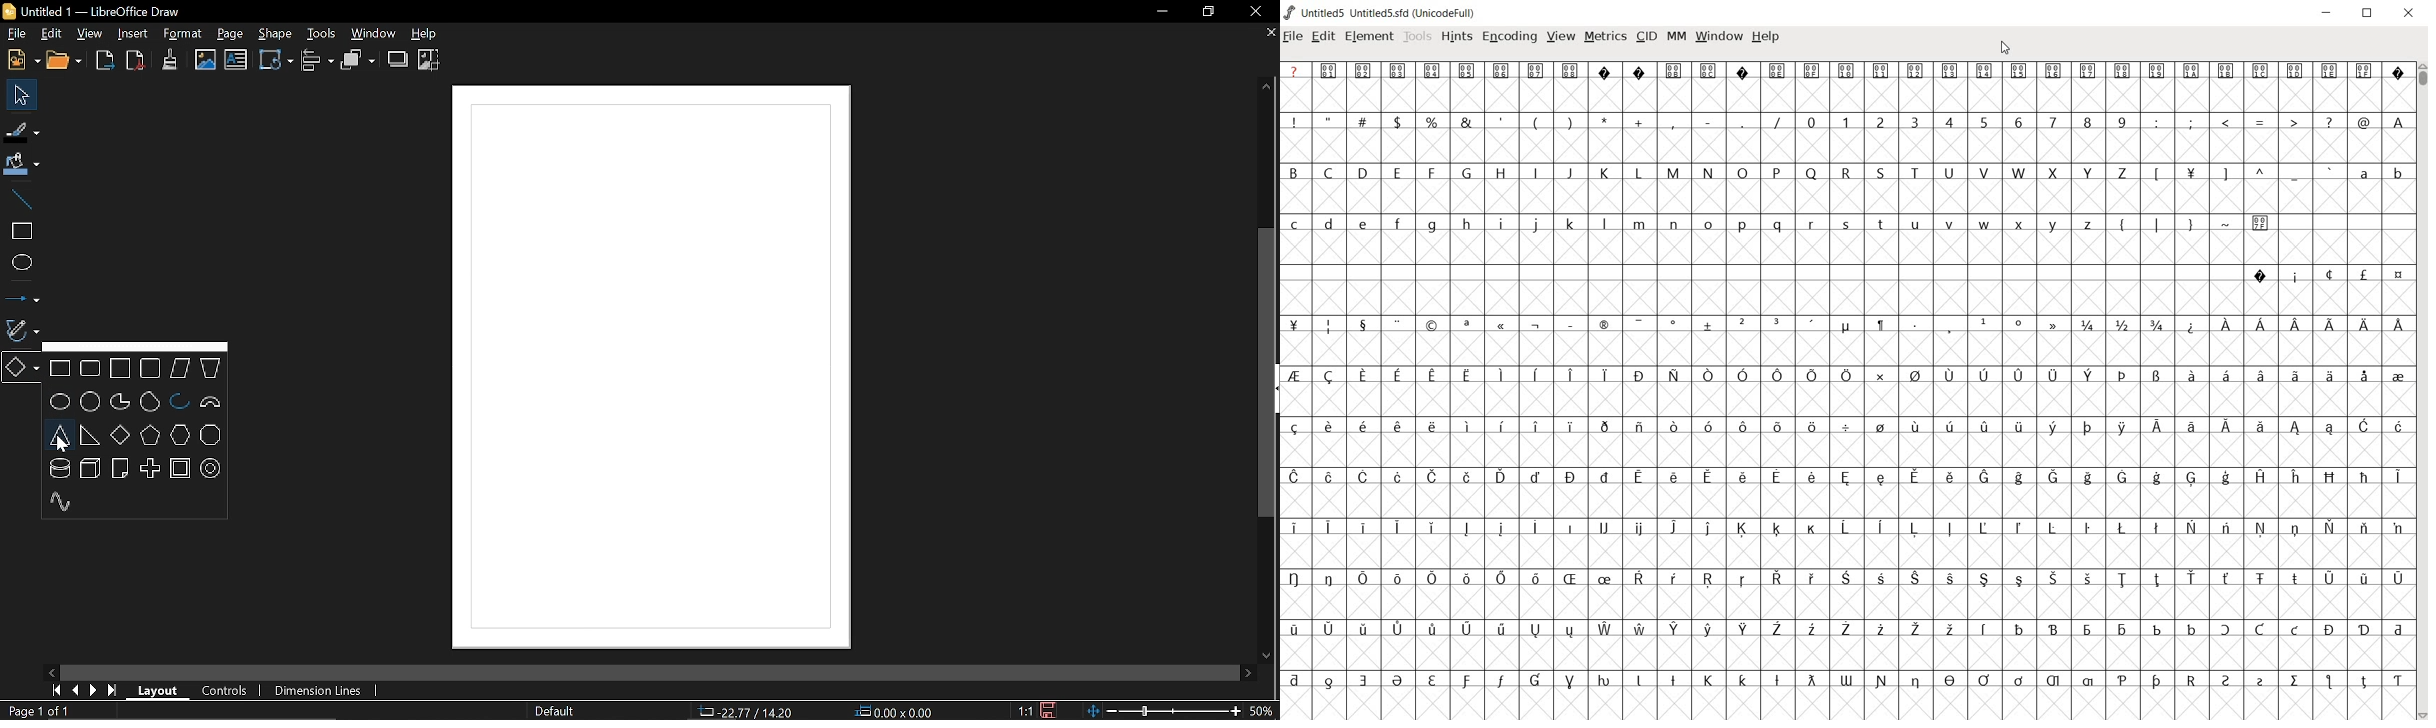  Describe the element at coordinates (1765, 38) in the screenshot. I see `HELP` at that location.